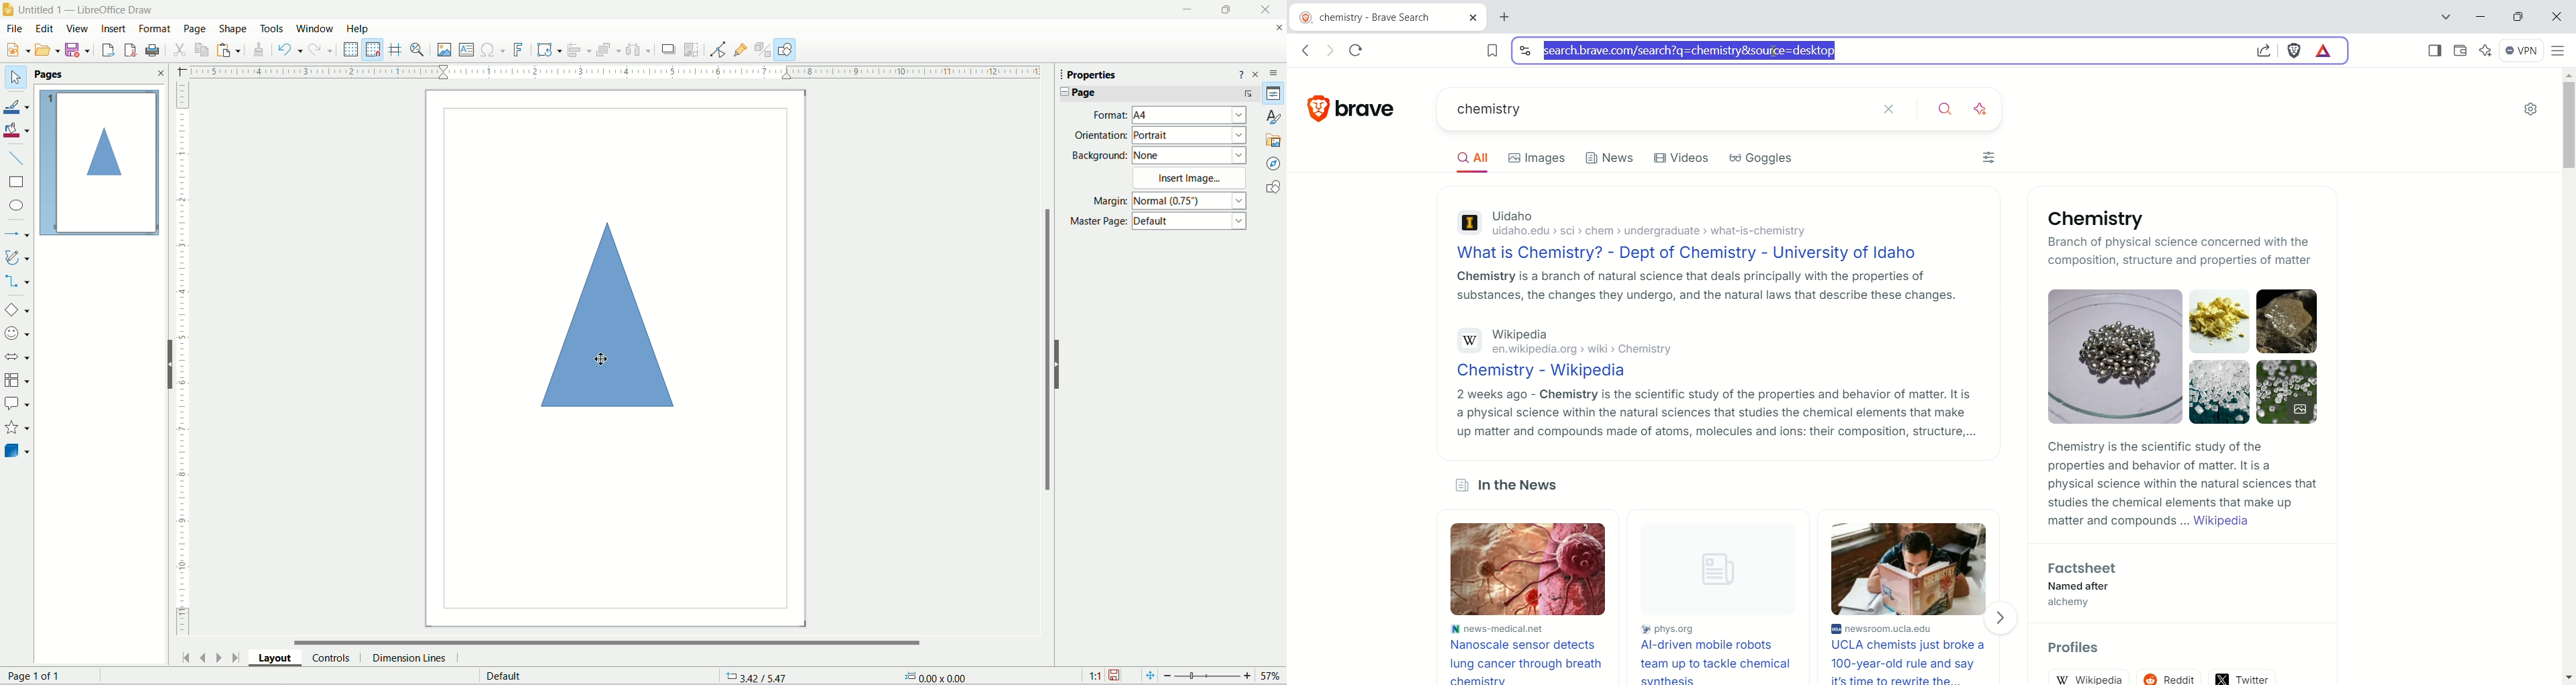 The image size is (2576, 700). I want to click on Pages, so click(49, 74).